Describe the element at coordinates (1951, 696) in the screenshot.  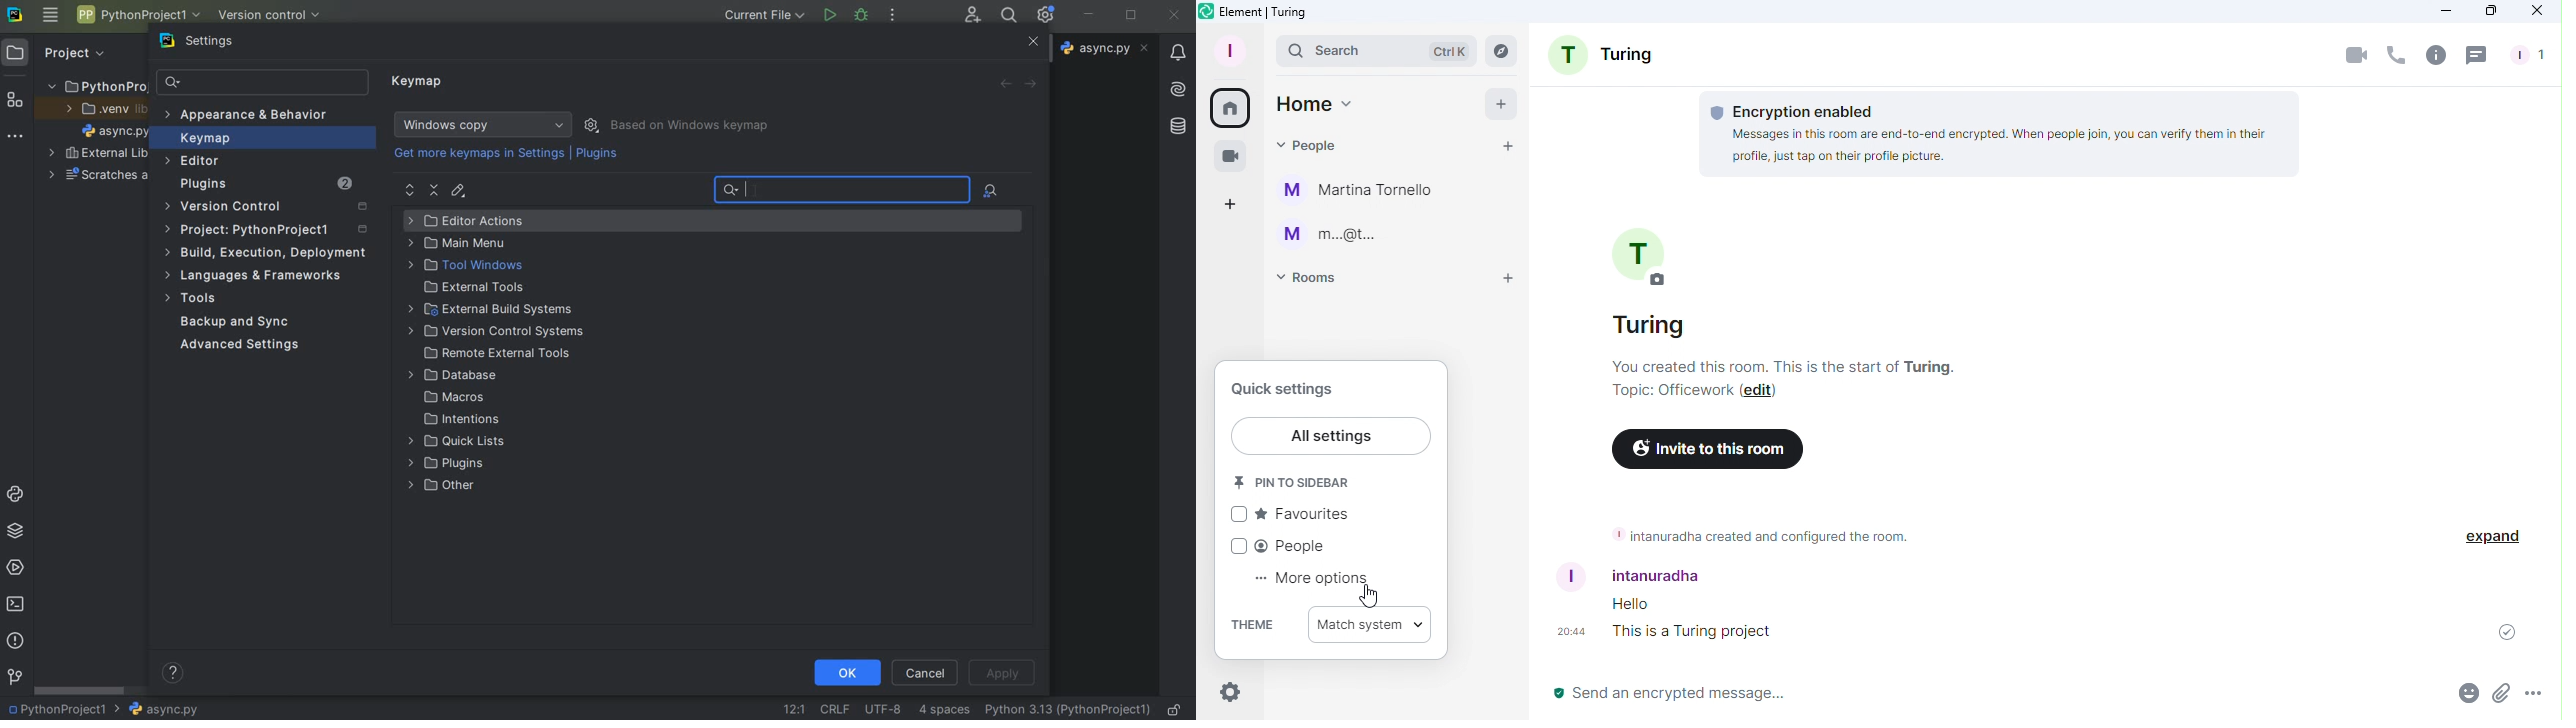
I see `Write messages` at that location.